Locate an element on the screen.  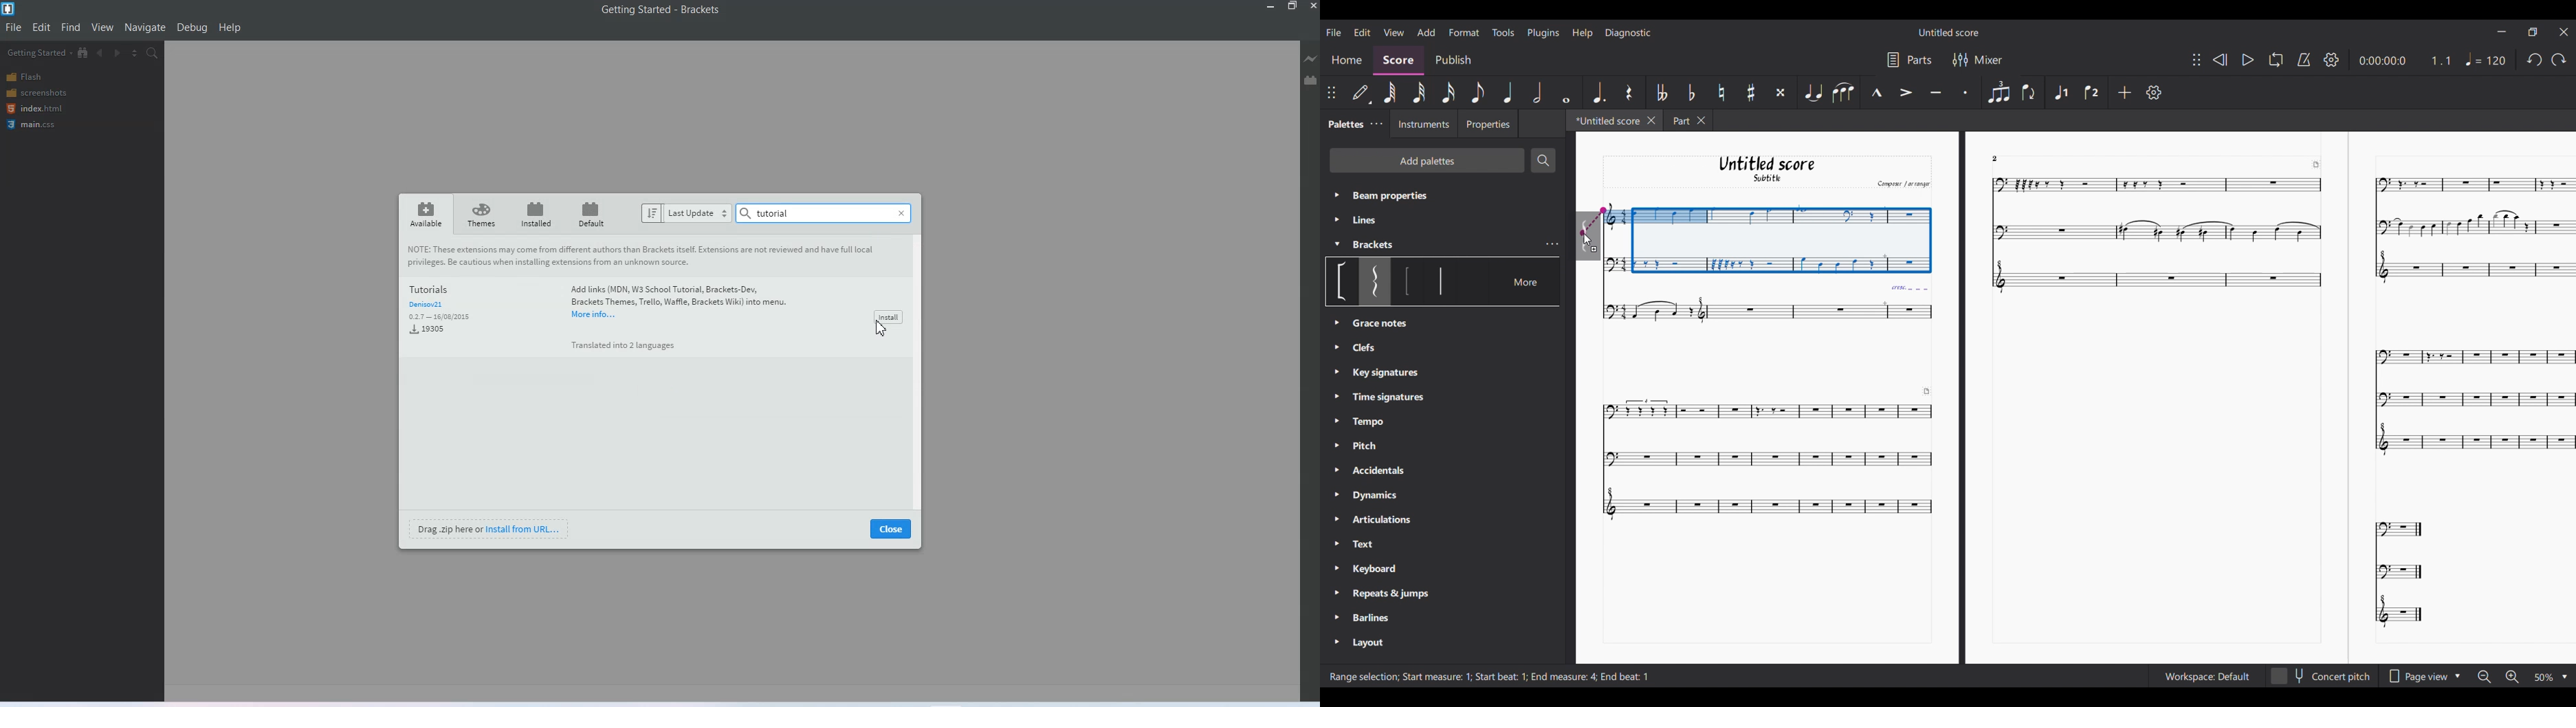
 is located at coordinates (1335, 496).